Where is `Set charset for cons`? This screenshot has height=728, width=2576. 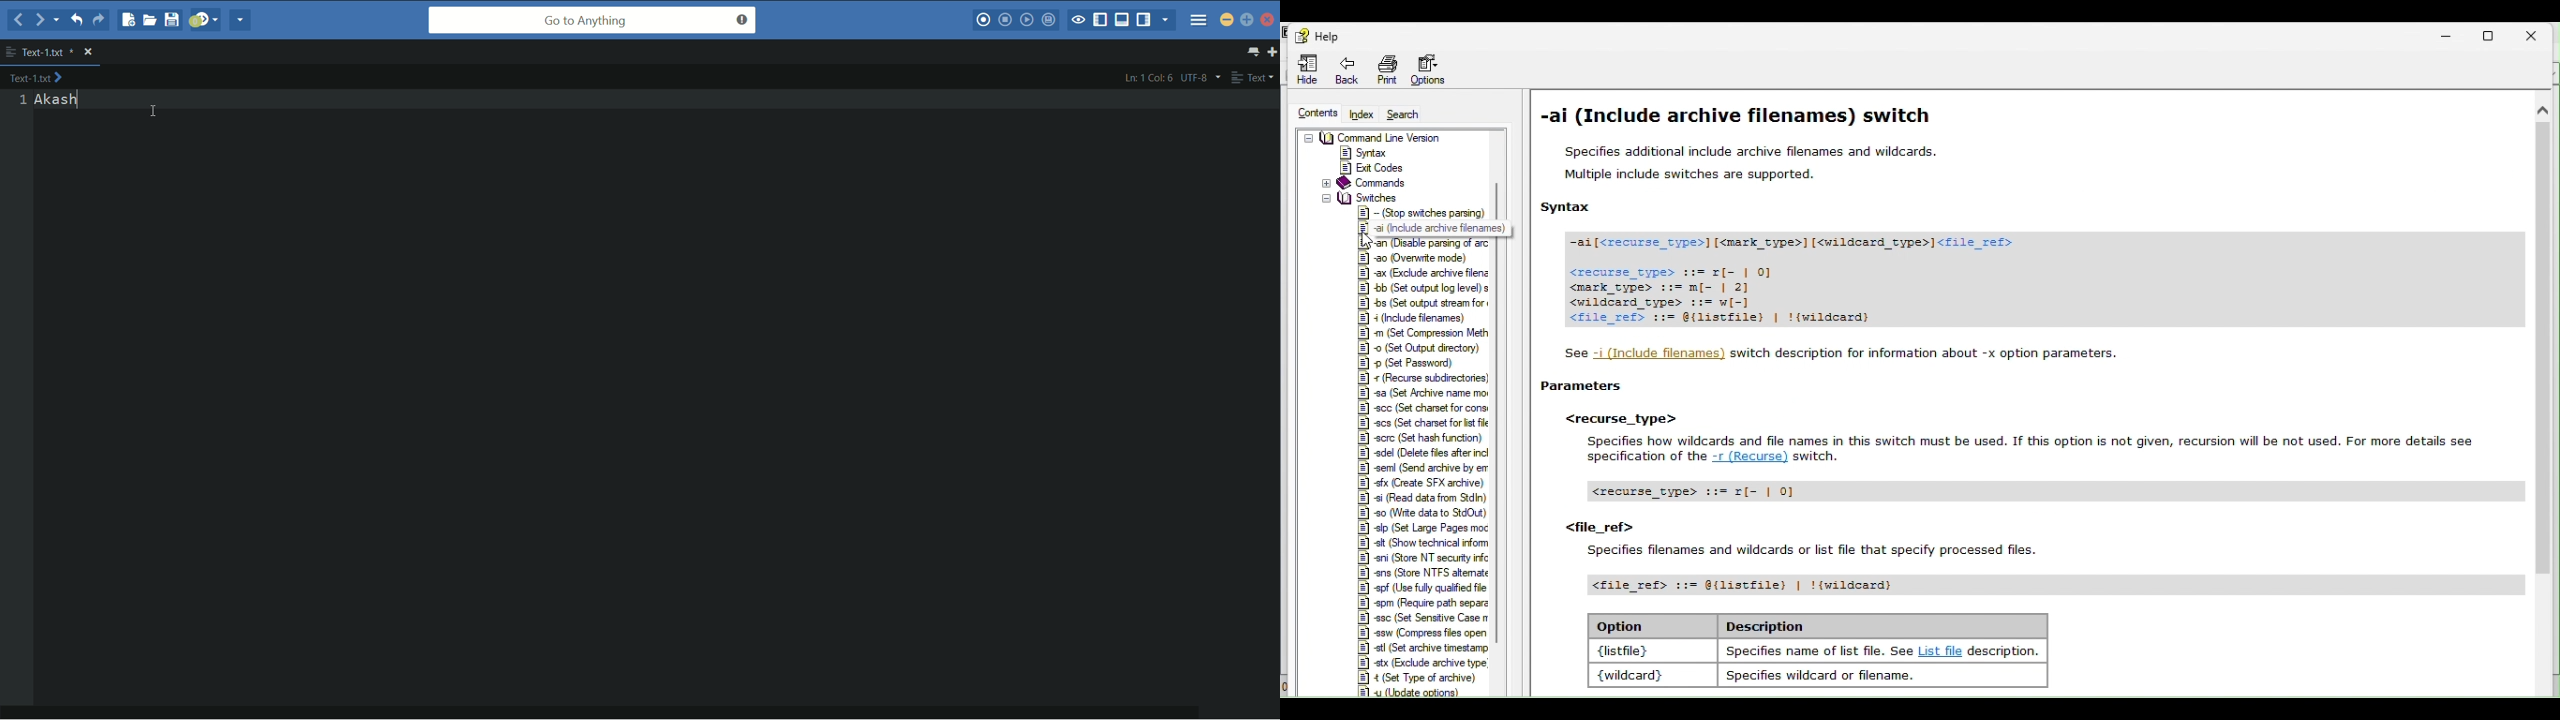 Set charset for cons is located at coordinates (1423, 406).